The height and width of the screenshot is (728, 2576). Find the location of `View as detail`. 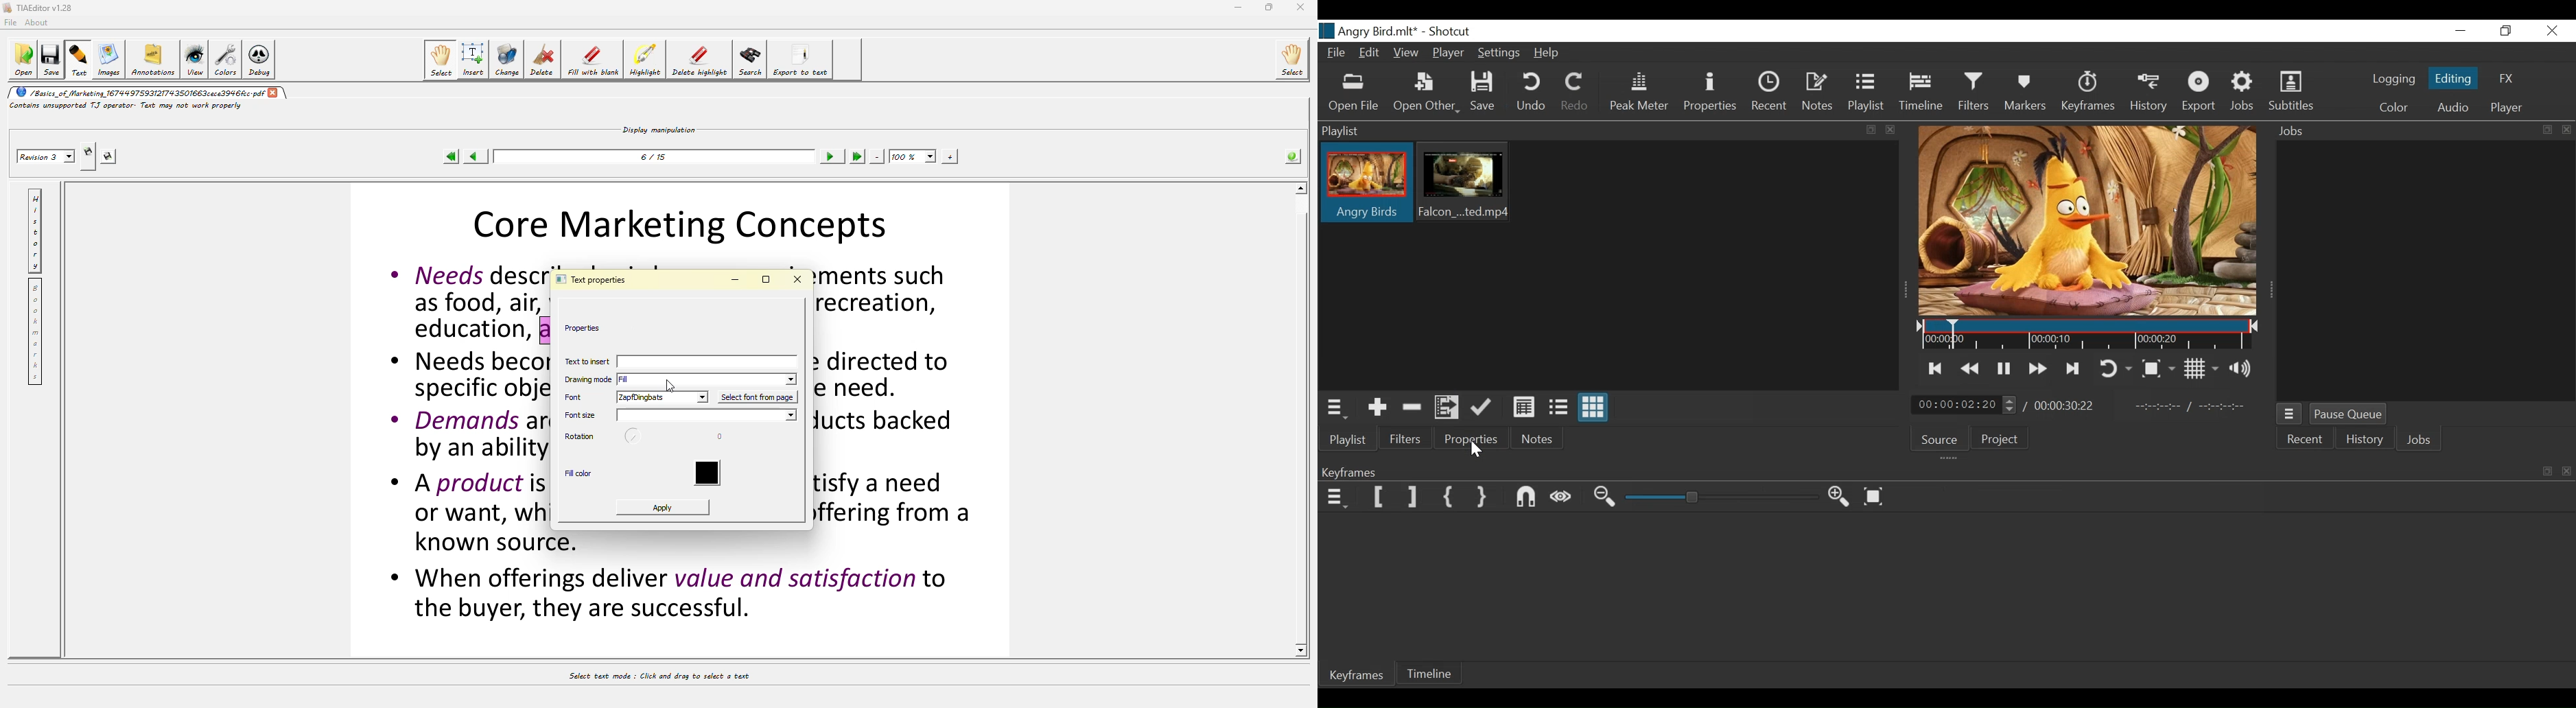

View as detail is located at coordinates (1523, 408).